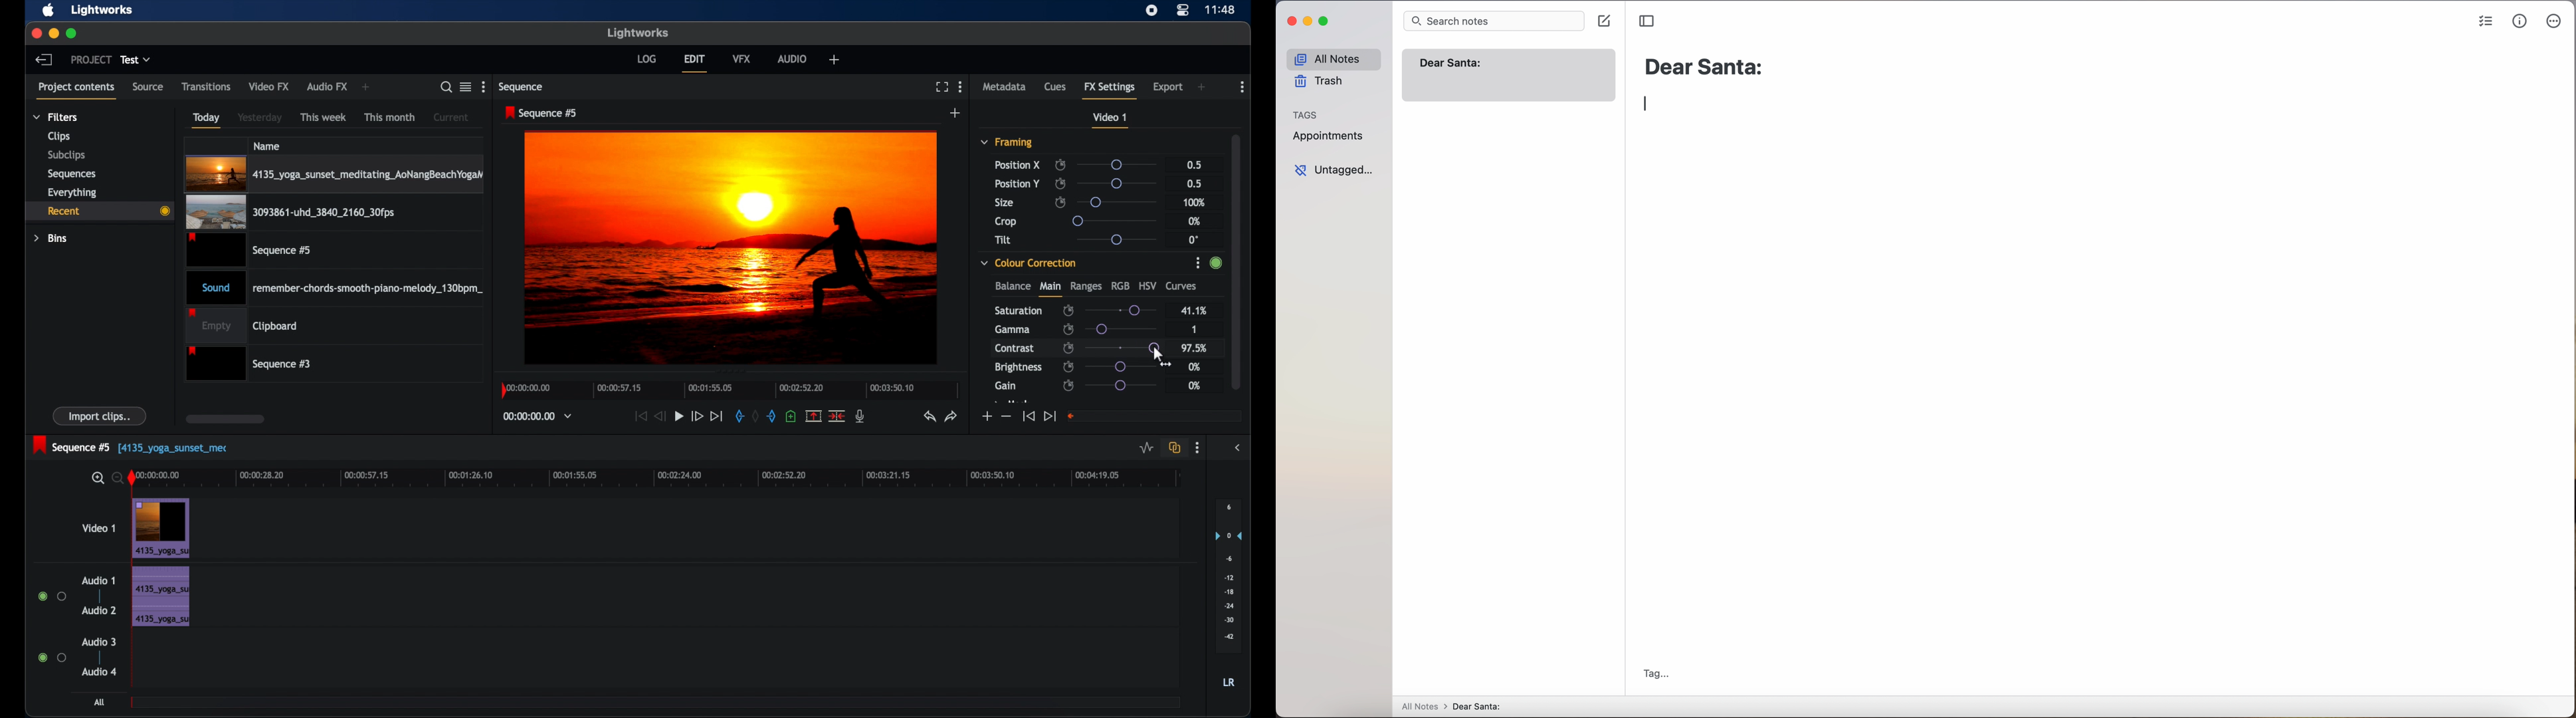  What do you see at coordinates (1121, 386) in the screenshot?
I see `slider` at bounding box center [1121, 386].